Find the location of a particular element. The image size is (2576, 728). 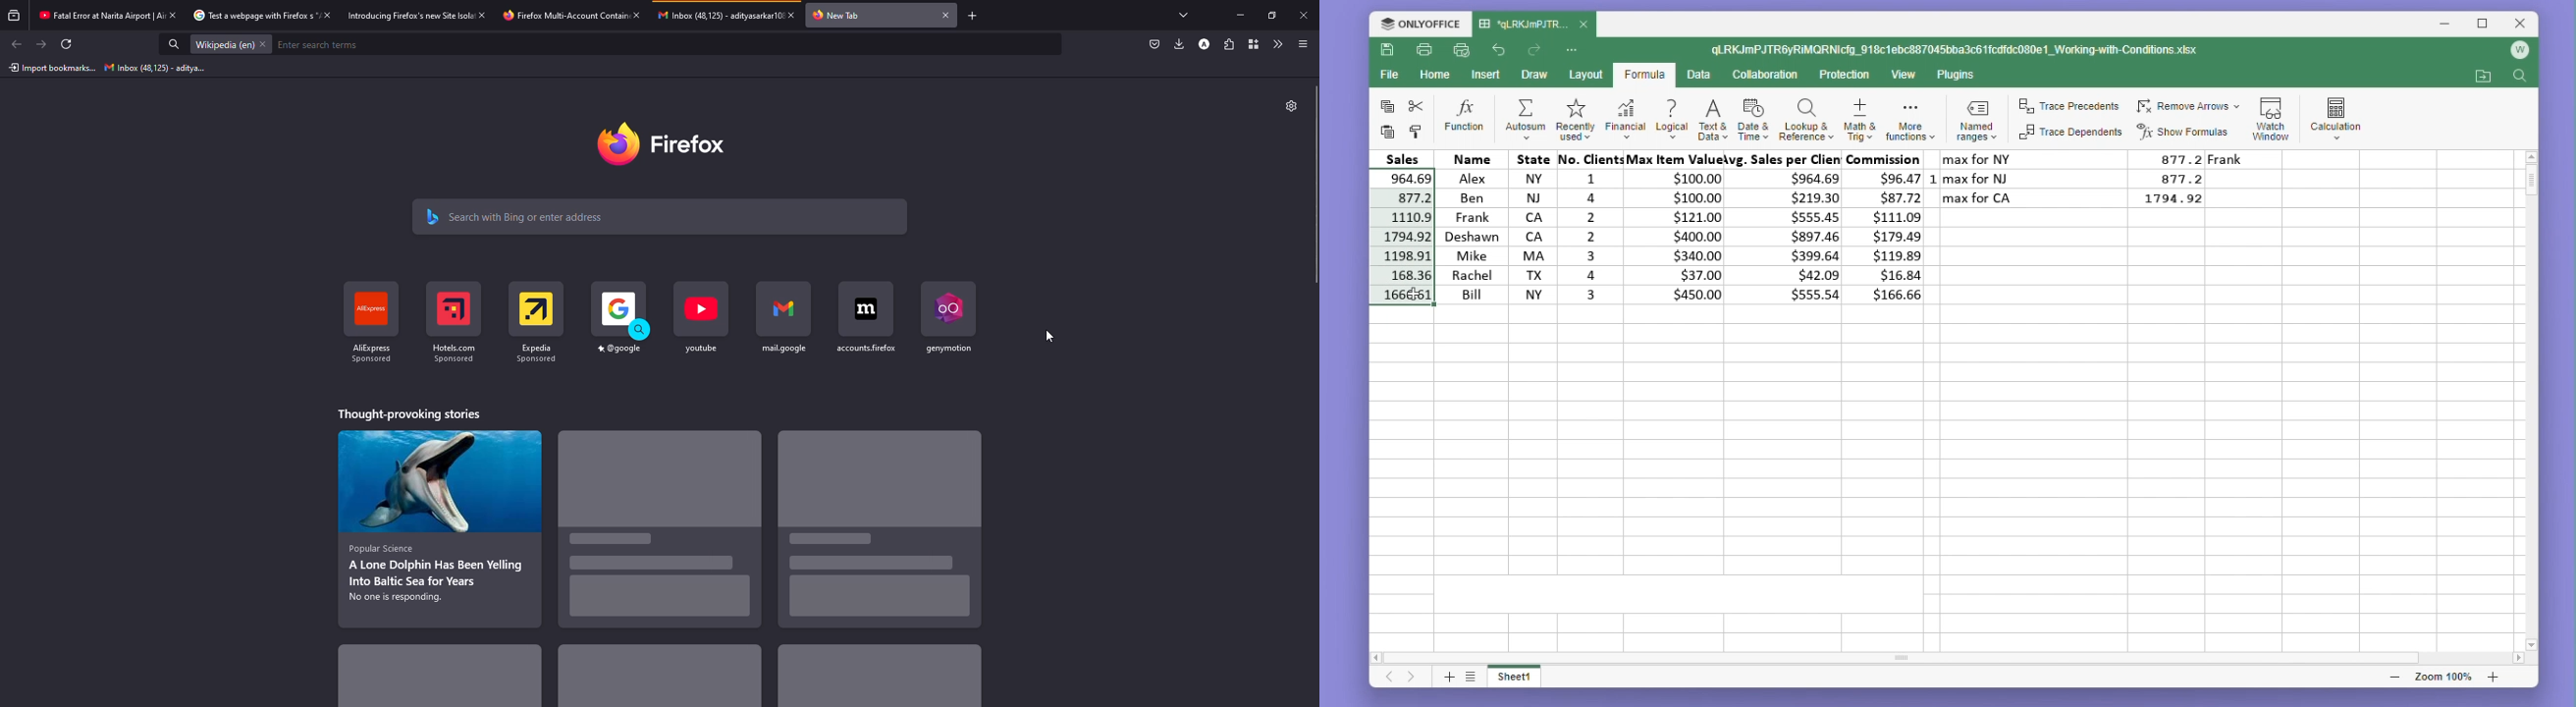

menu is located at coordinates (1304, 44).